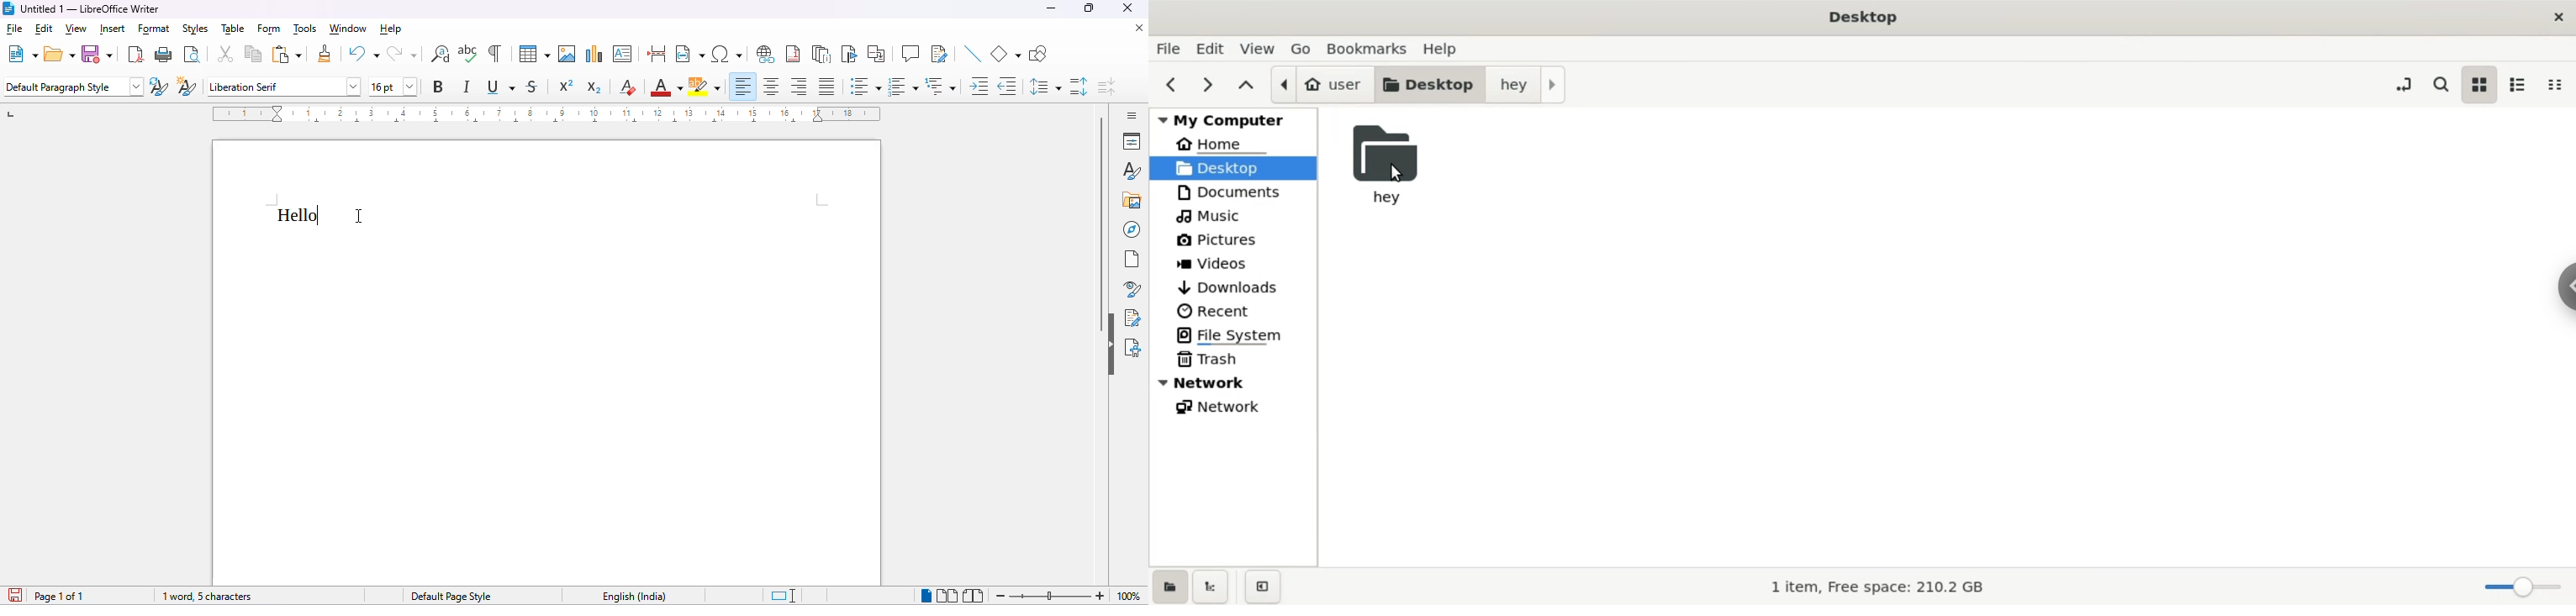 The image size is (2576, 616). I want to click on table, so click(233, 29).